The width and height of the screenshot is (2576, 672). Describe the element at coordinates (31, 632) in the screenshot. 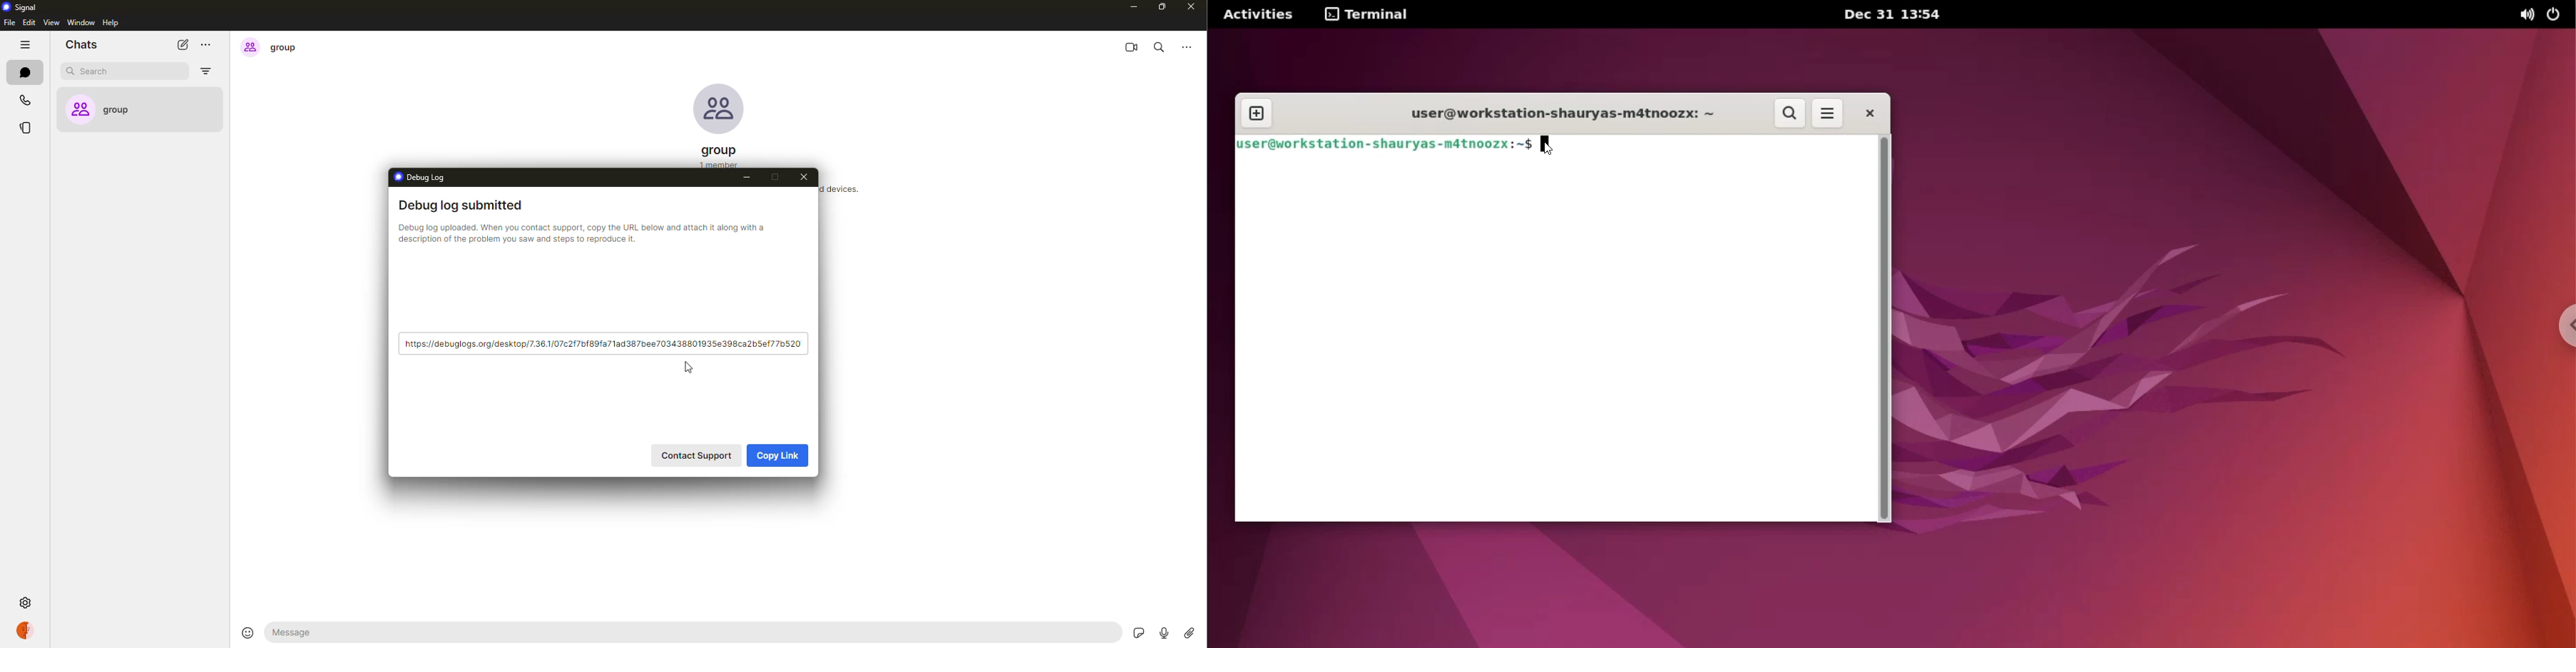

I see `profile` at that location.